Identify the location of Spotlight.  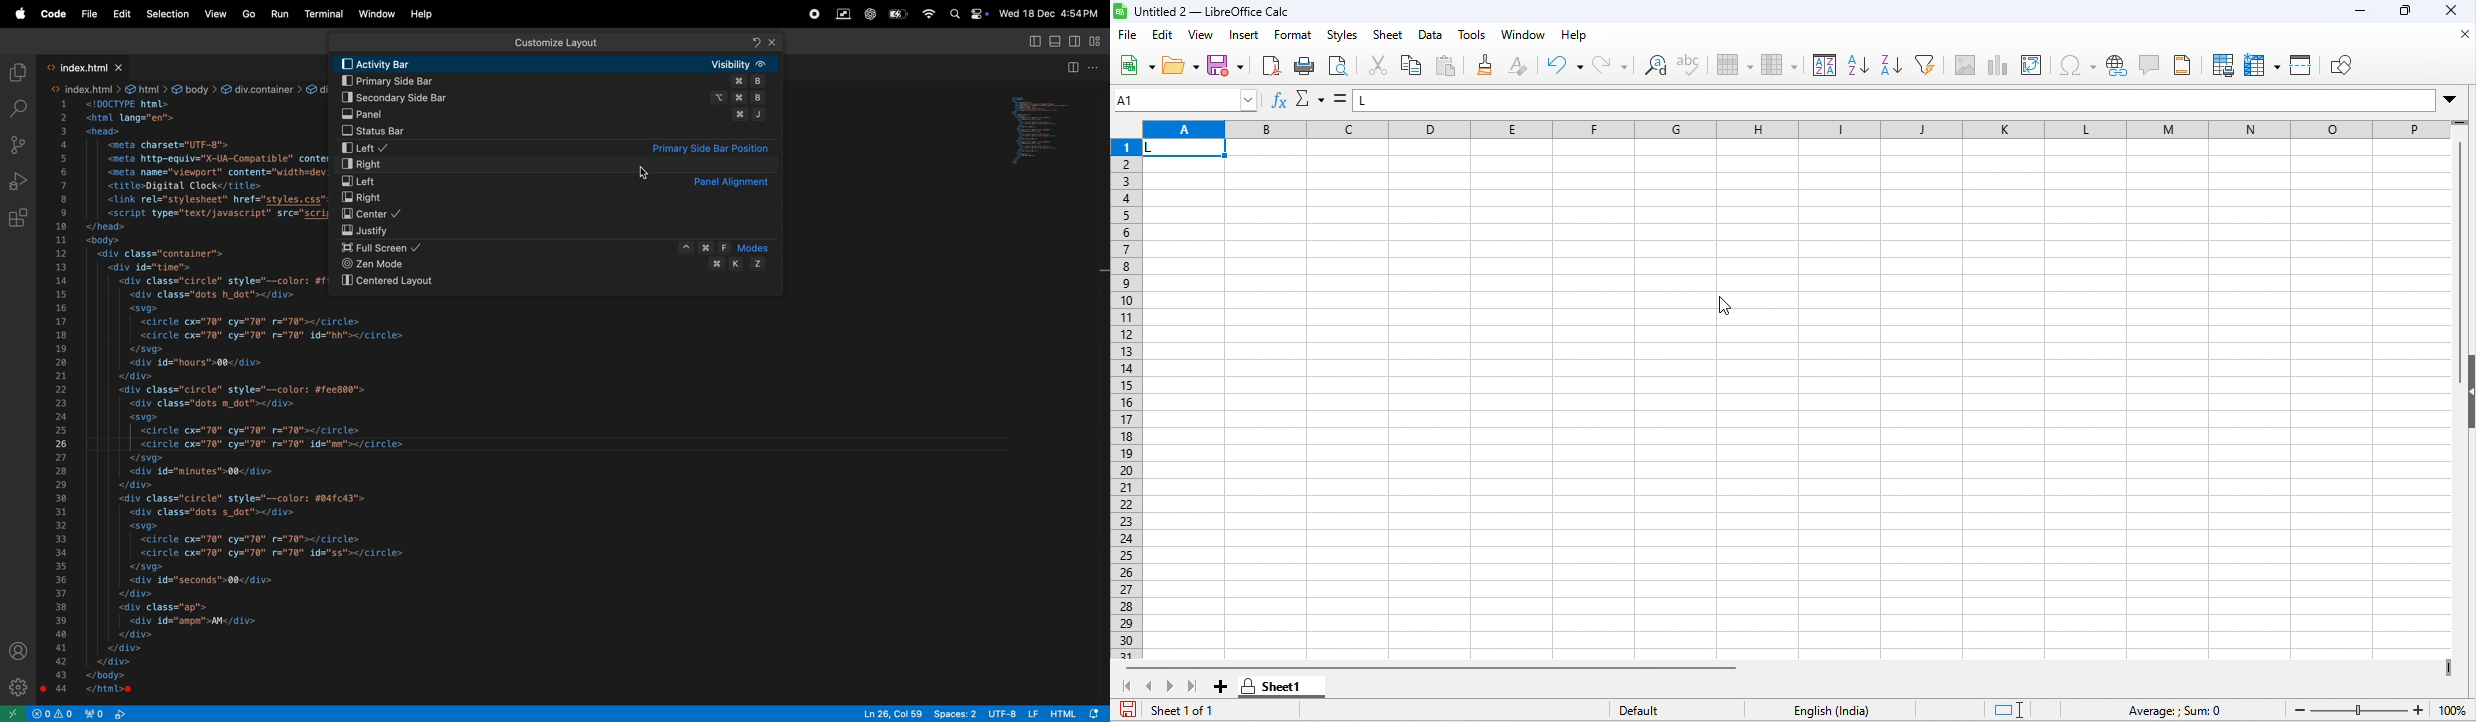
(950, 15).